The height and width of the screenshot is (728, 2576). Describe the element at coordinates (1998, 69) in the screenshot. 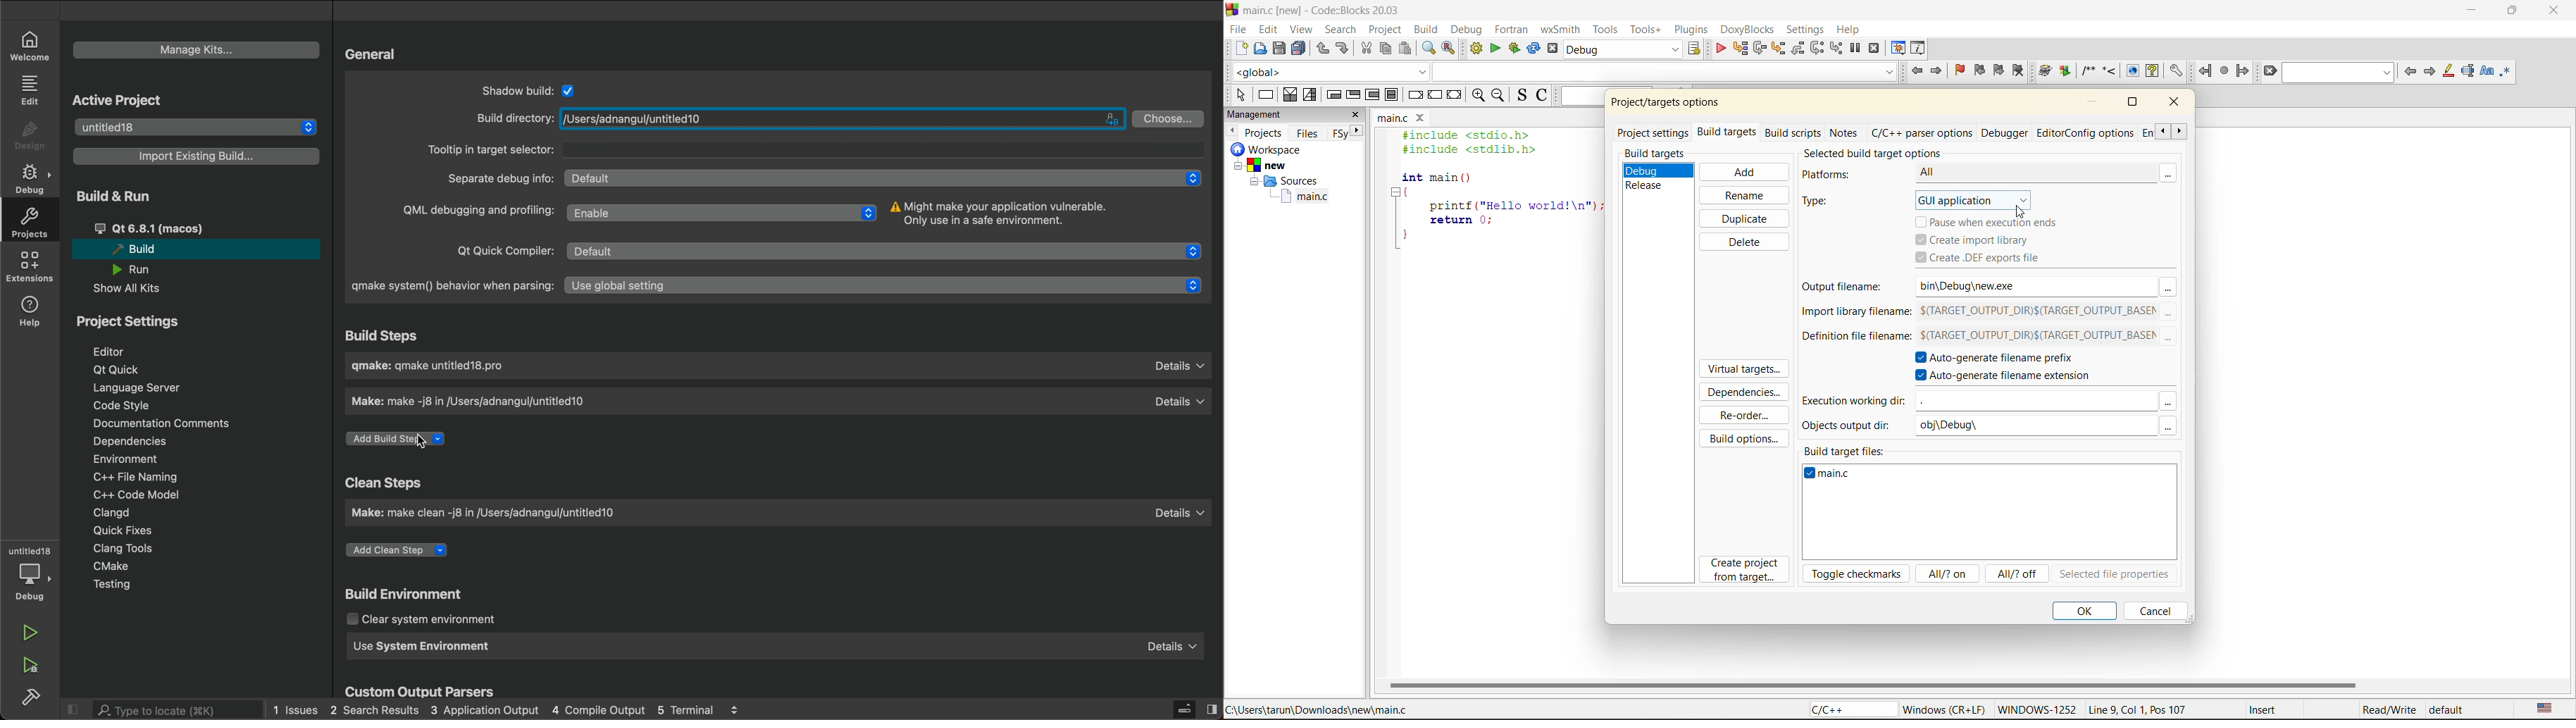

I see `next bookmark` at that location.